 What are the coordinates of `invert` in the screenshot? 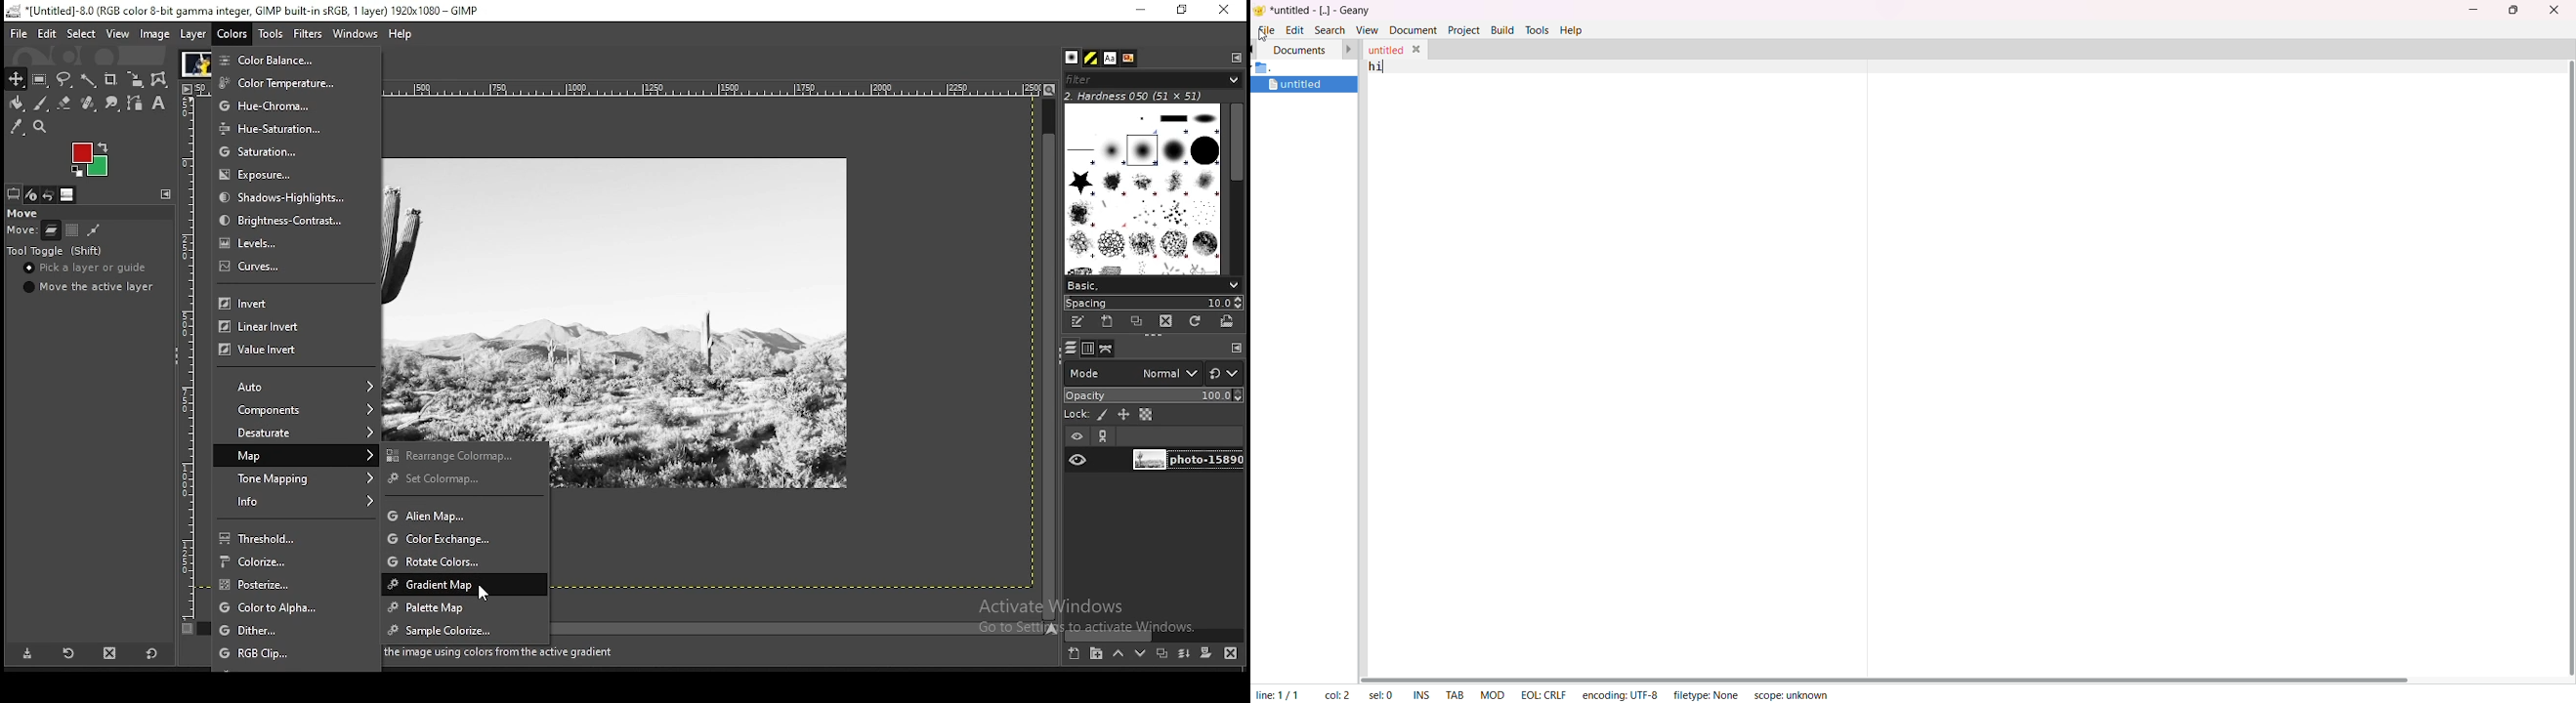 It's located at (288, 304).